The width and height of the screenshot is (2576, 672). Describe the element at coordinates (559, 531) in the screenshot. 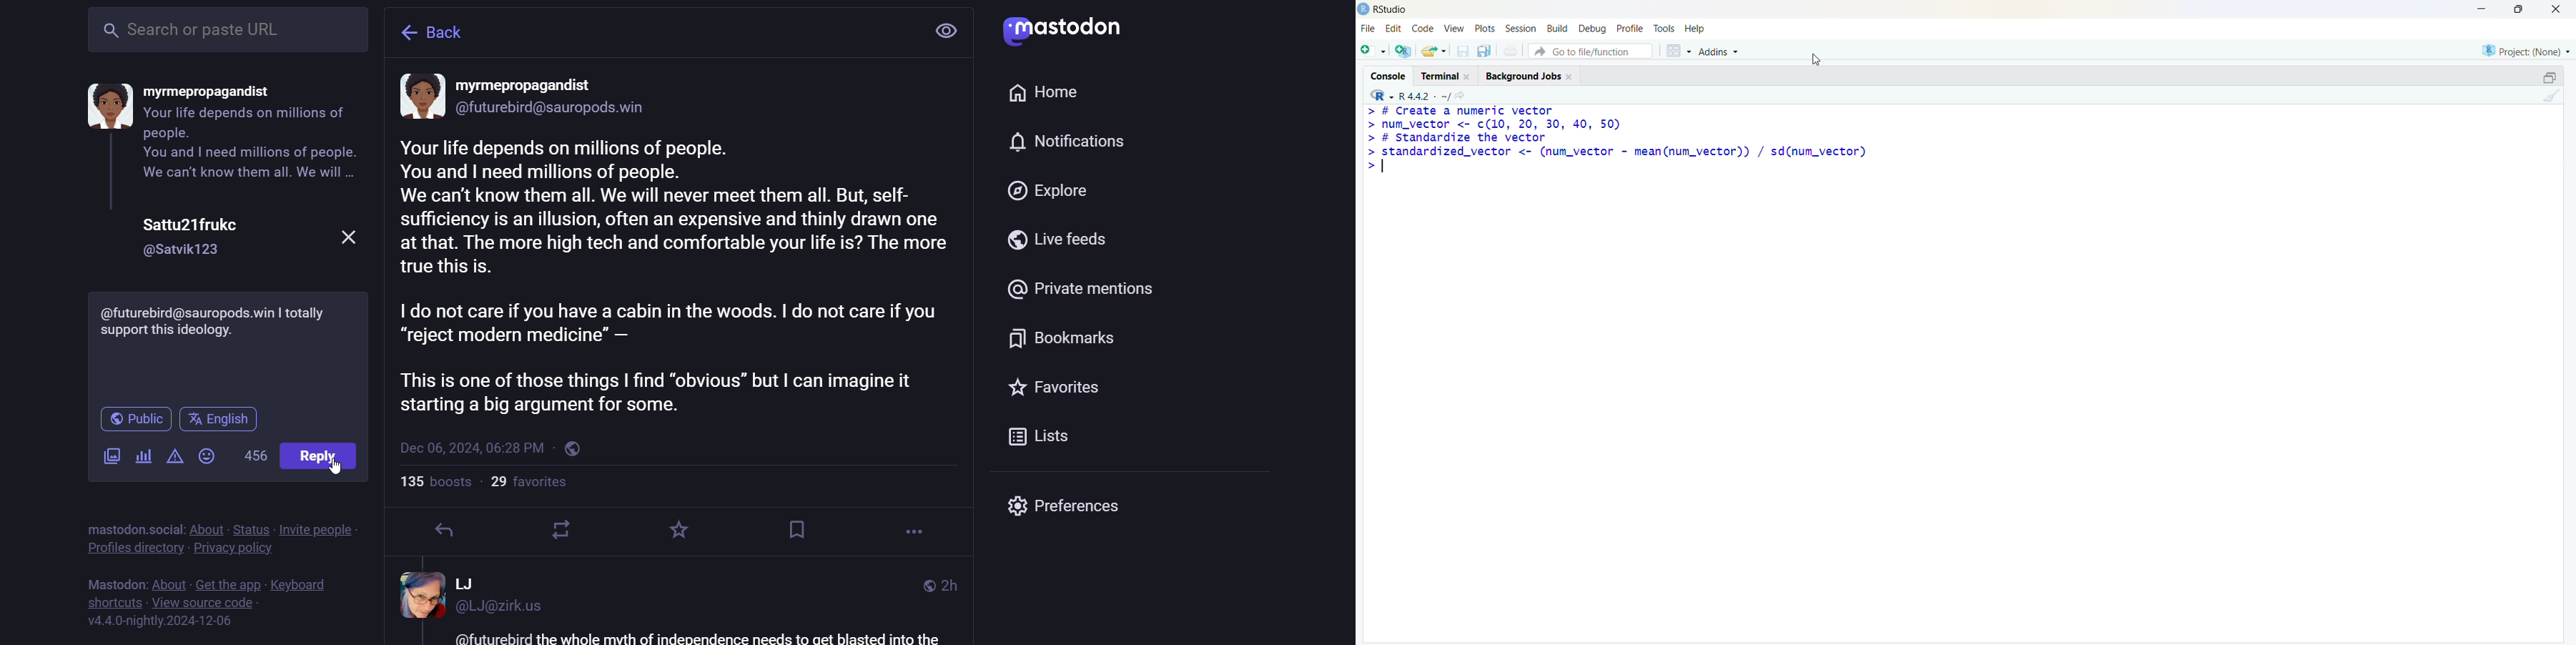

I see `boost` at that location.